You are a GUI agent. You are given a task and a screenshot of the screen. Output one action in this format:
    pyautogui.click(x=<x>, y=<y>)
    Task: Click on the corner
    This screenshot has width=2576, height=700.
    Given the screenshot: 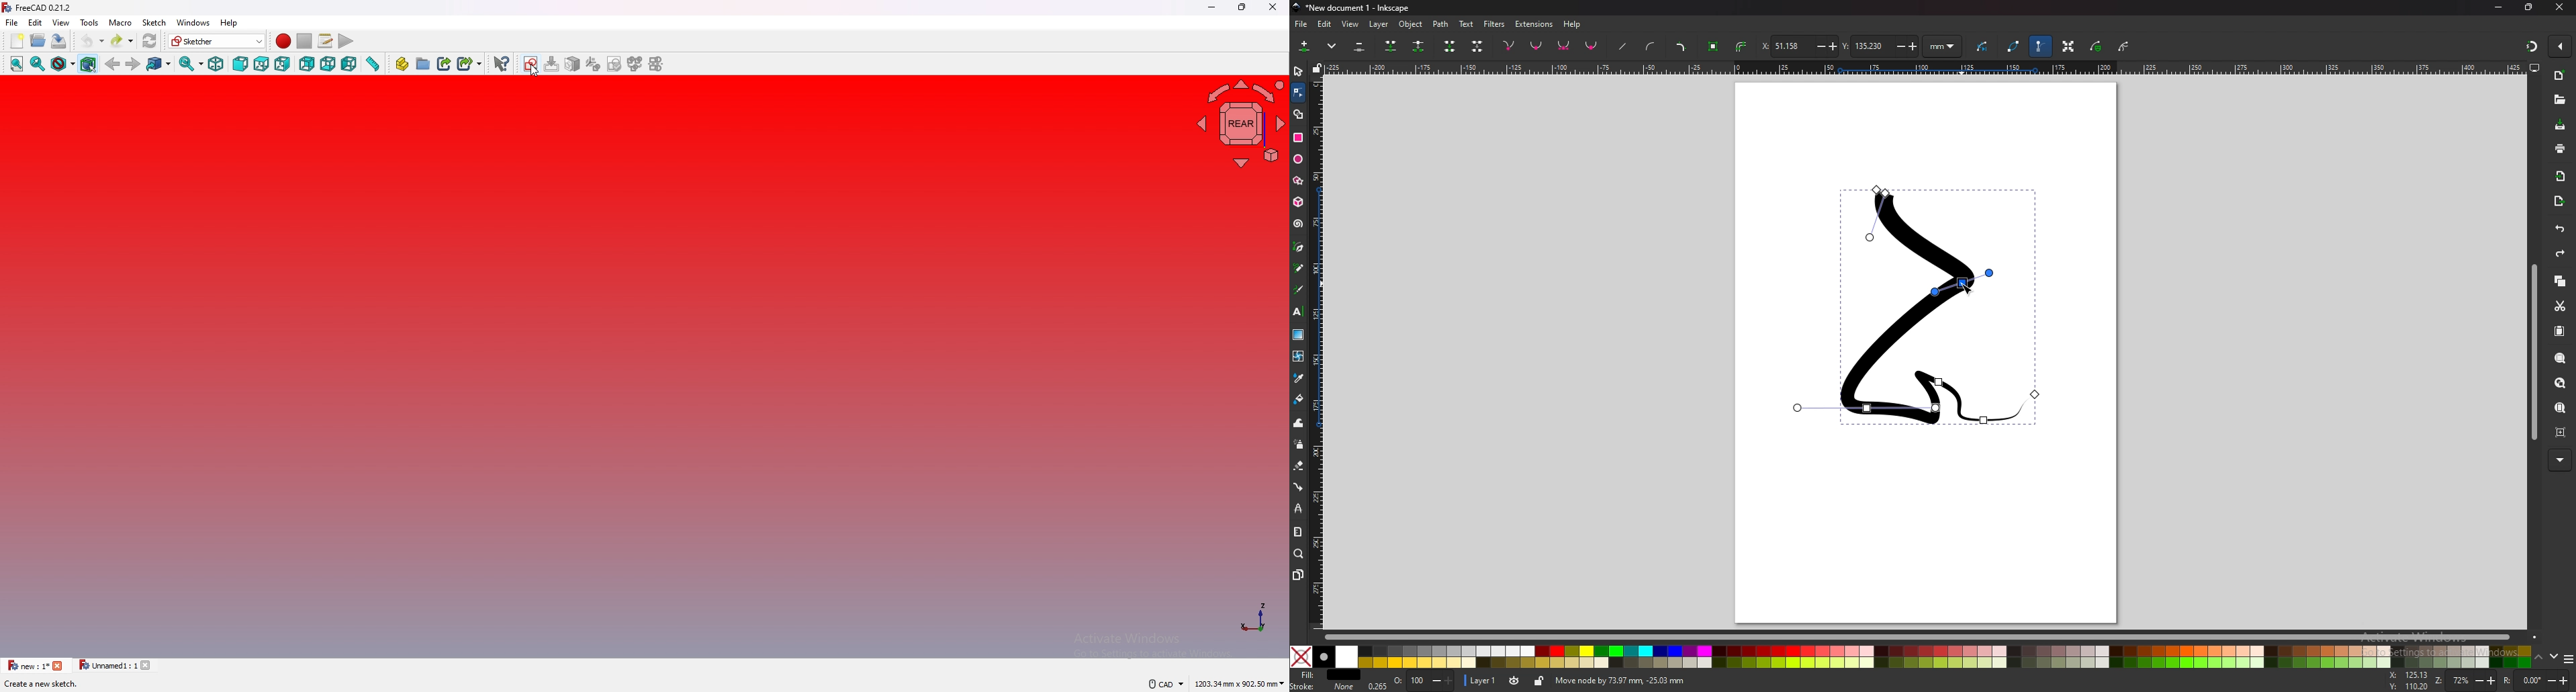 What is the action you would take?
    pyautogui.click(x=1510, y=45)
    